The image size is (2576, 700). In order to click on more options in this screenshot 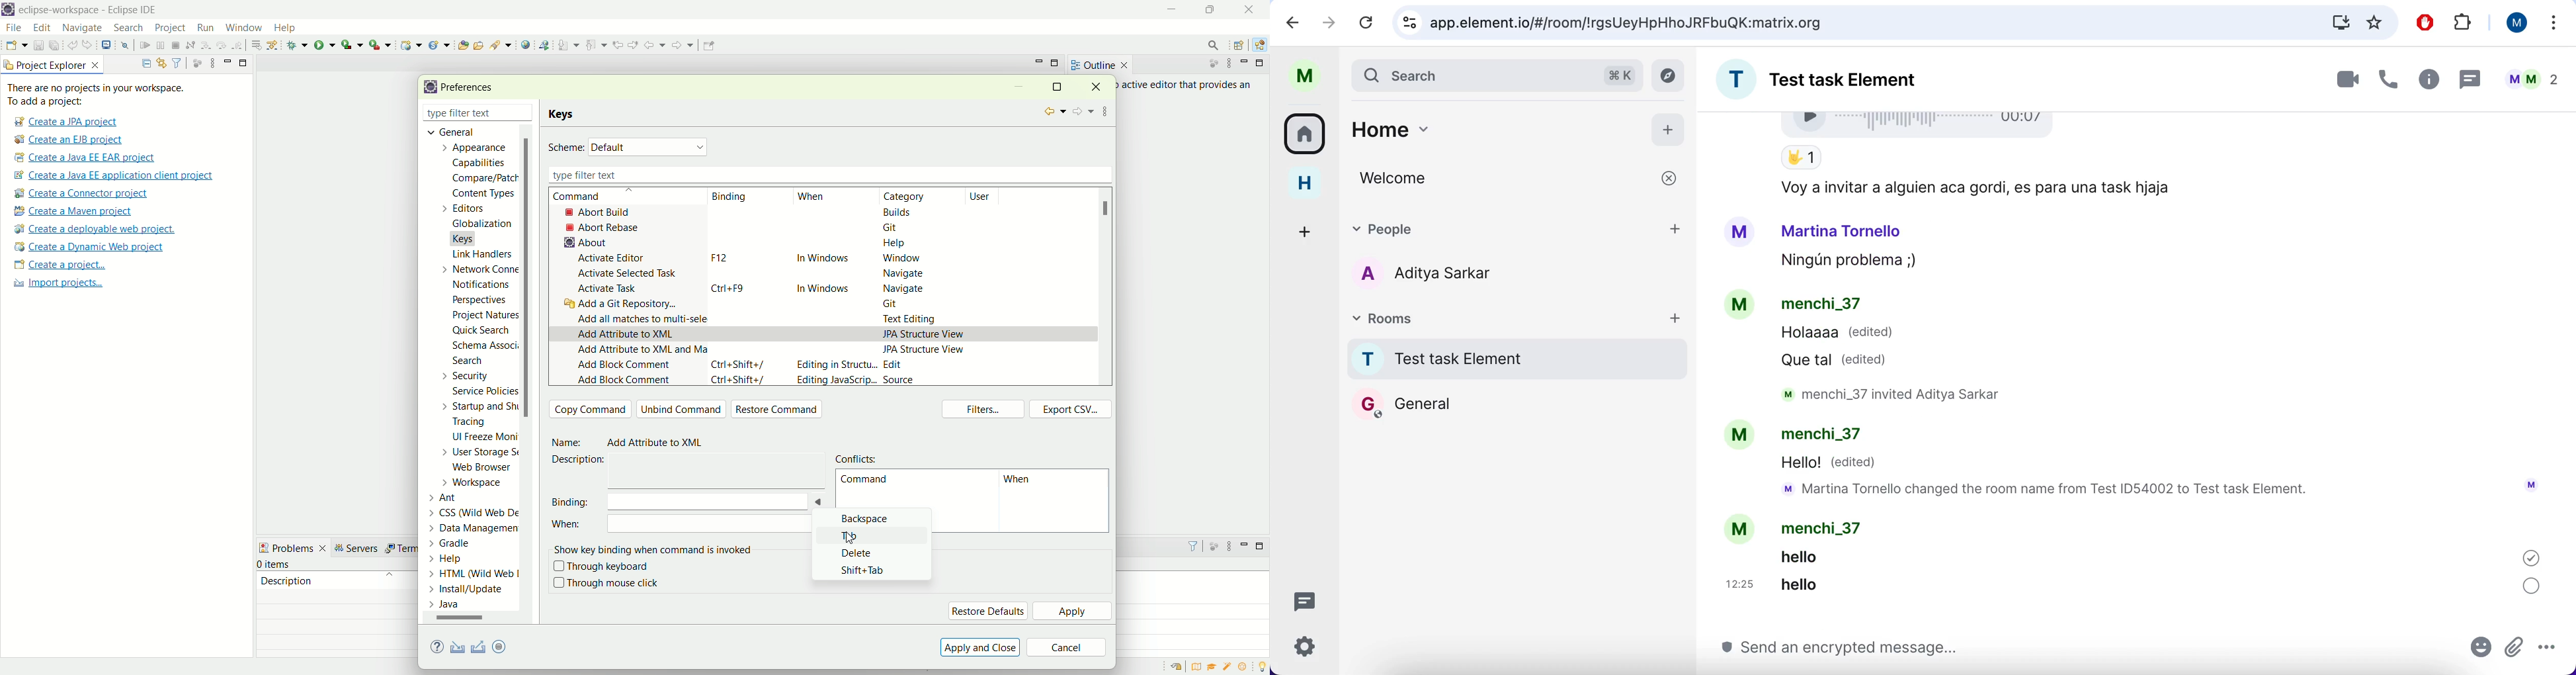, I will do `click(2546, 647)`.